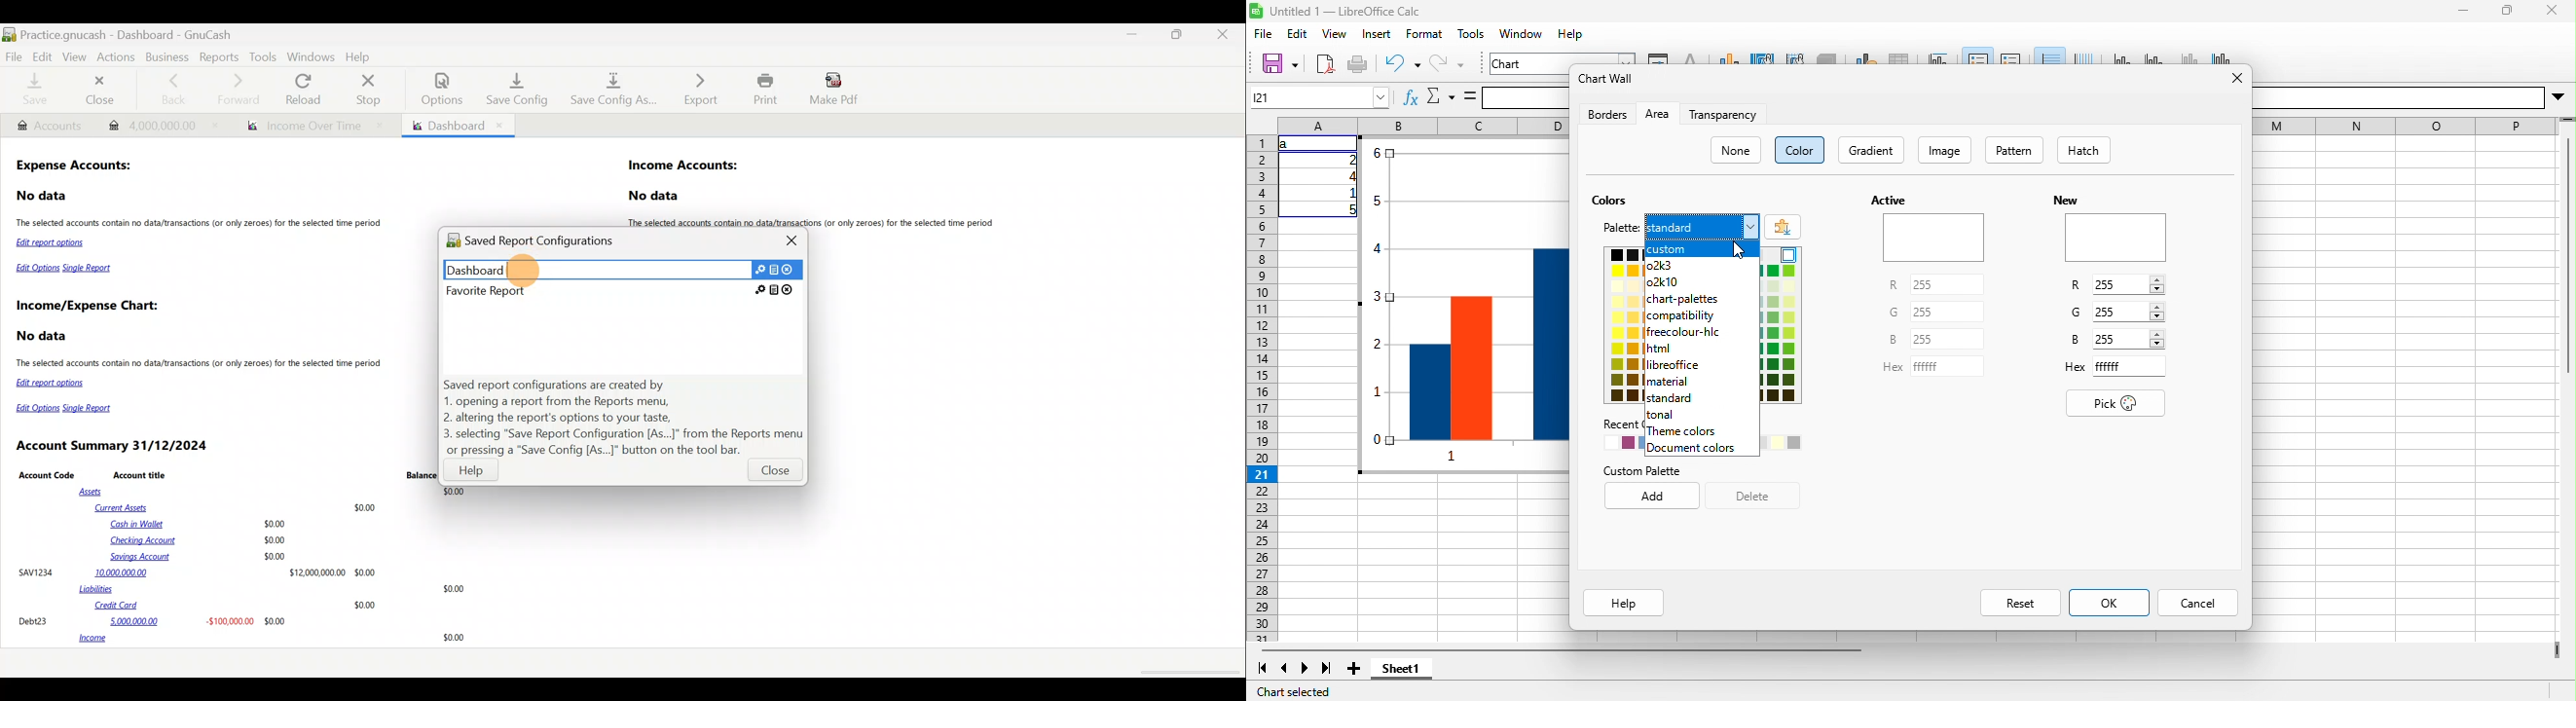  I want to click on color palette, so click(1783, 325).